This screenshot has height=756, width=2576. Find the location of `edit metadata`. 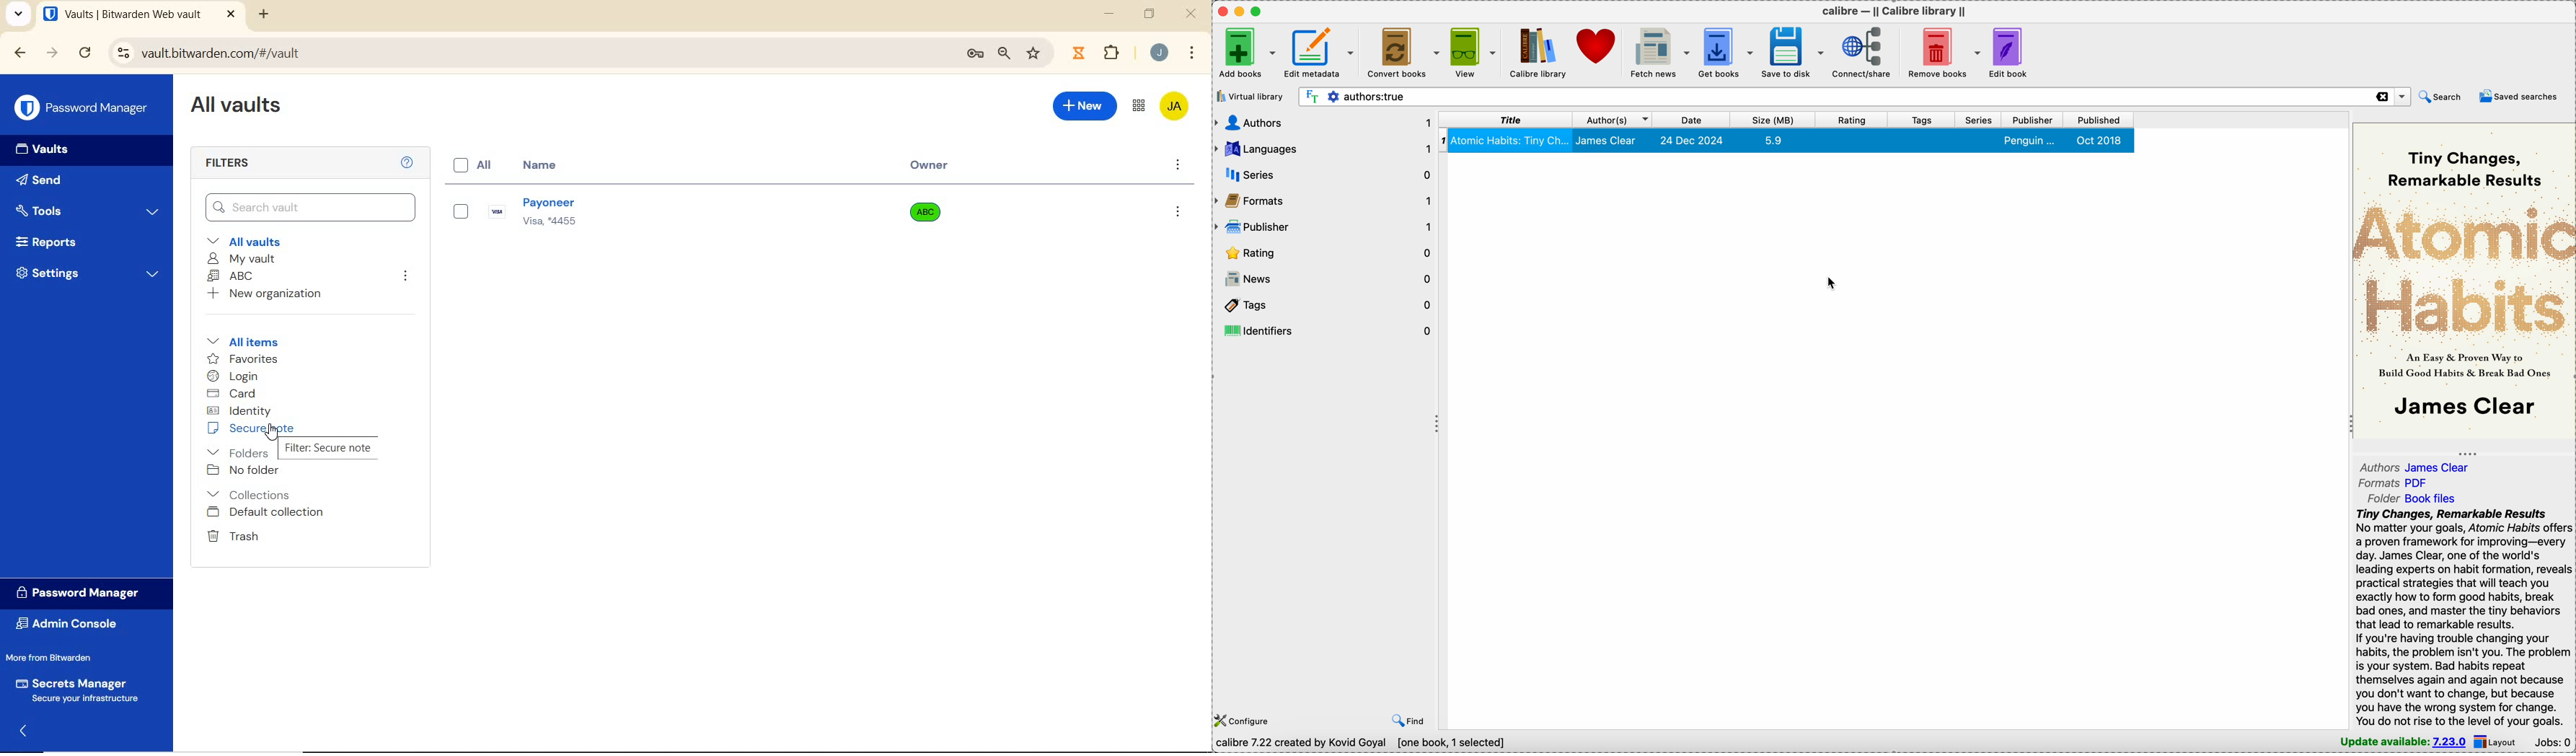

edit metadata is located at coordinates (1319, 51).